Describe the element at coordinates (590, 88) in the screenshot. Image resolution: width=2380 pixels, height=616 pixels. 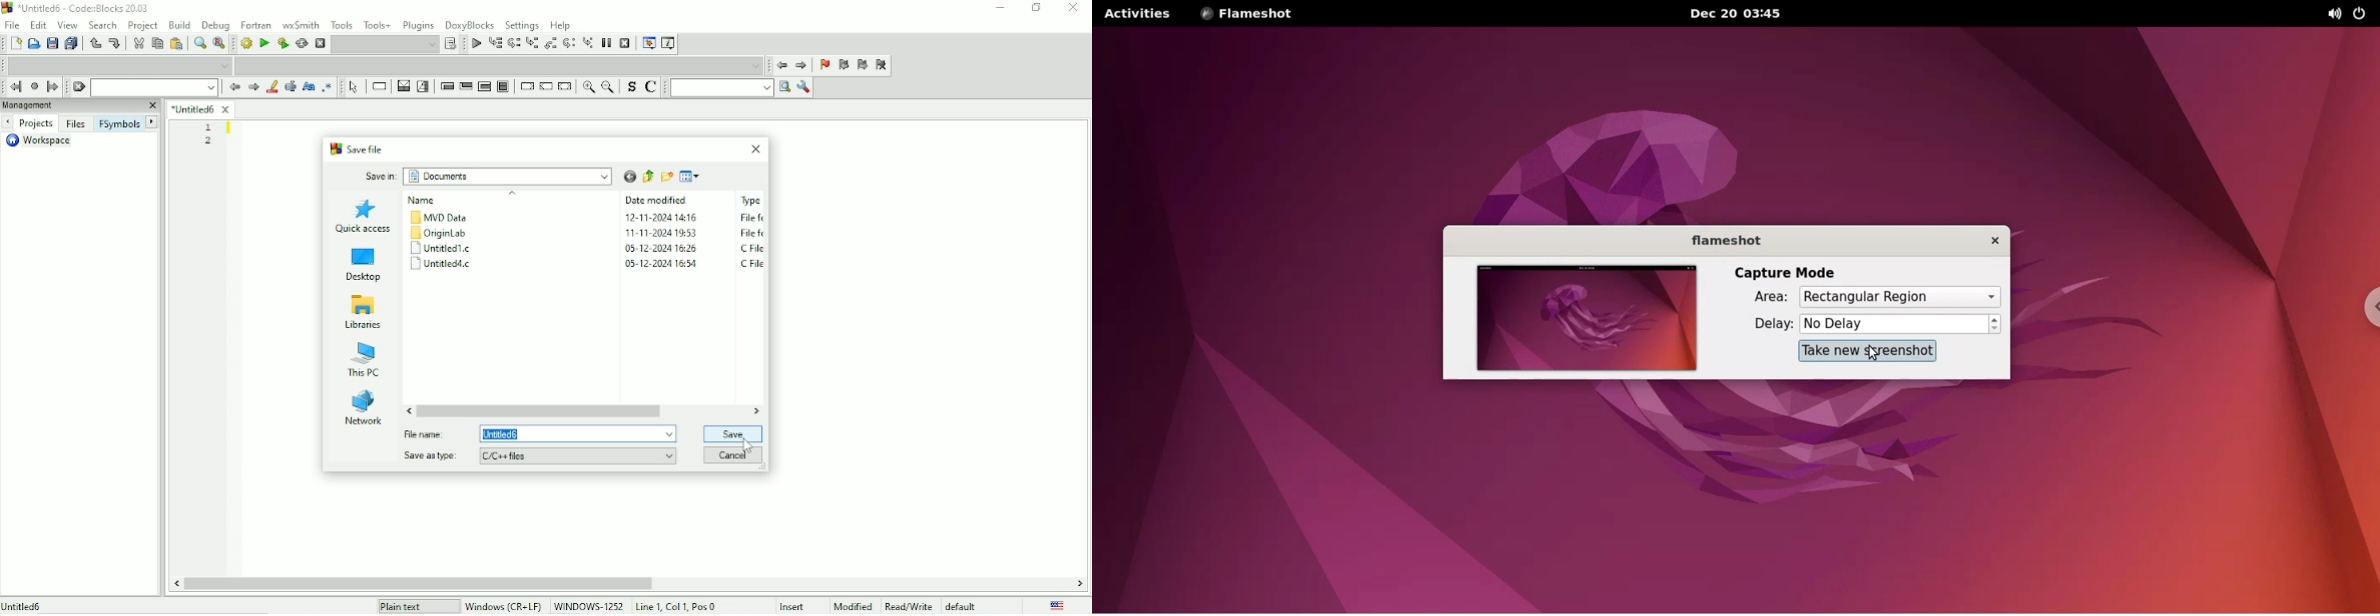
I see `Zoom in` at that location.